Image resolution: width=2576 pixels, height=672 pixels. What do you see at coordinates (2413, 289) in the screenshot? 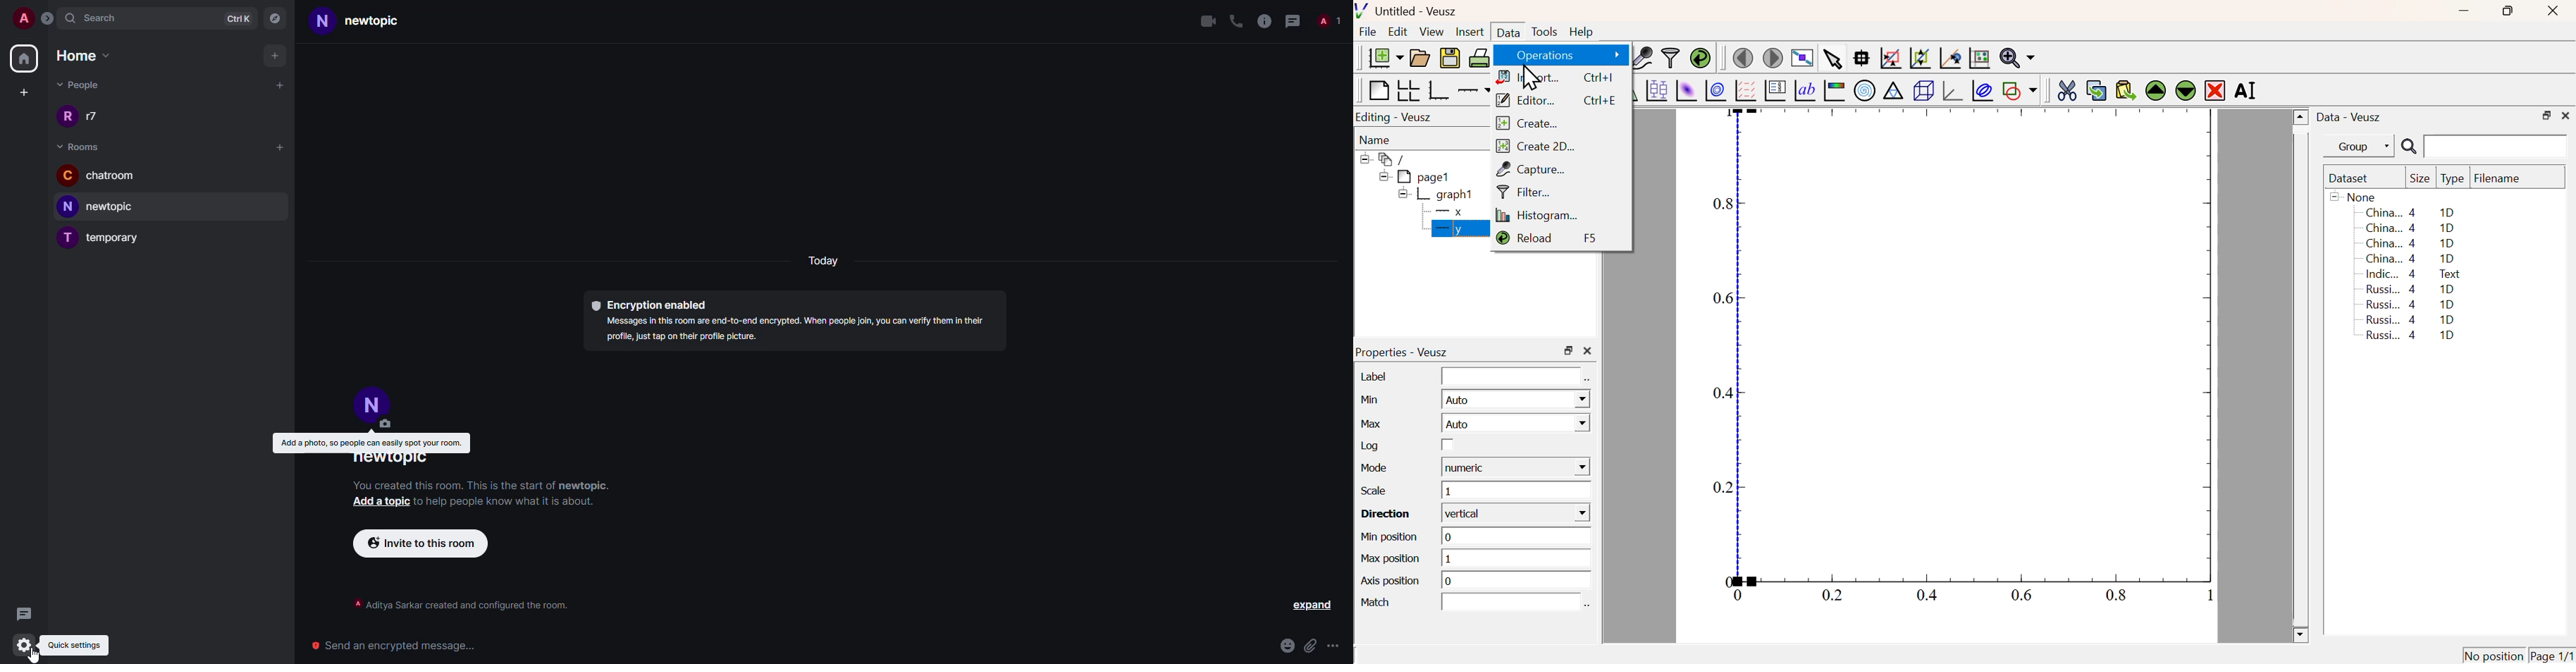
I see `Russi... 4 1D` at bounding box center [2413, 289].